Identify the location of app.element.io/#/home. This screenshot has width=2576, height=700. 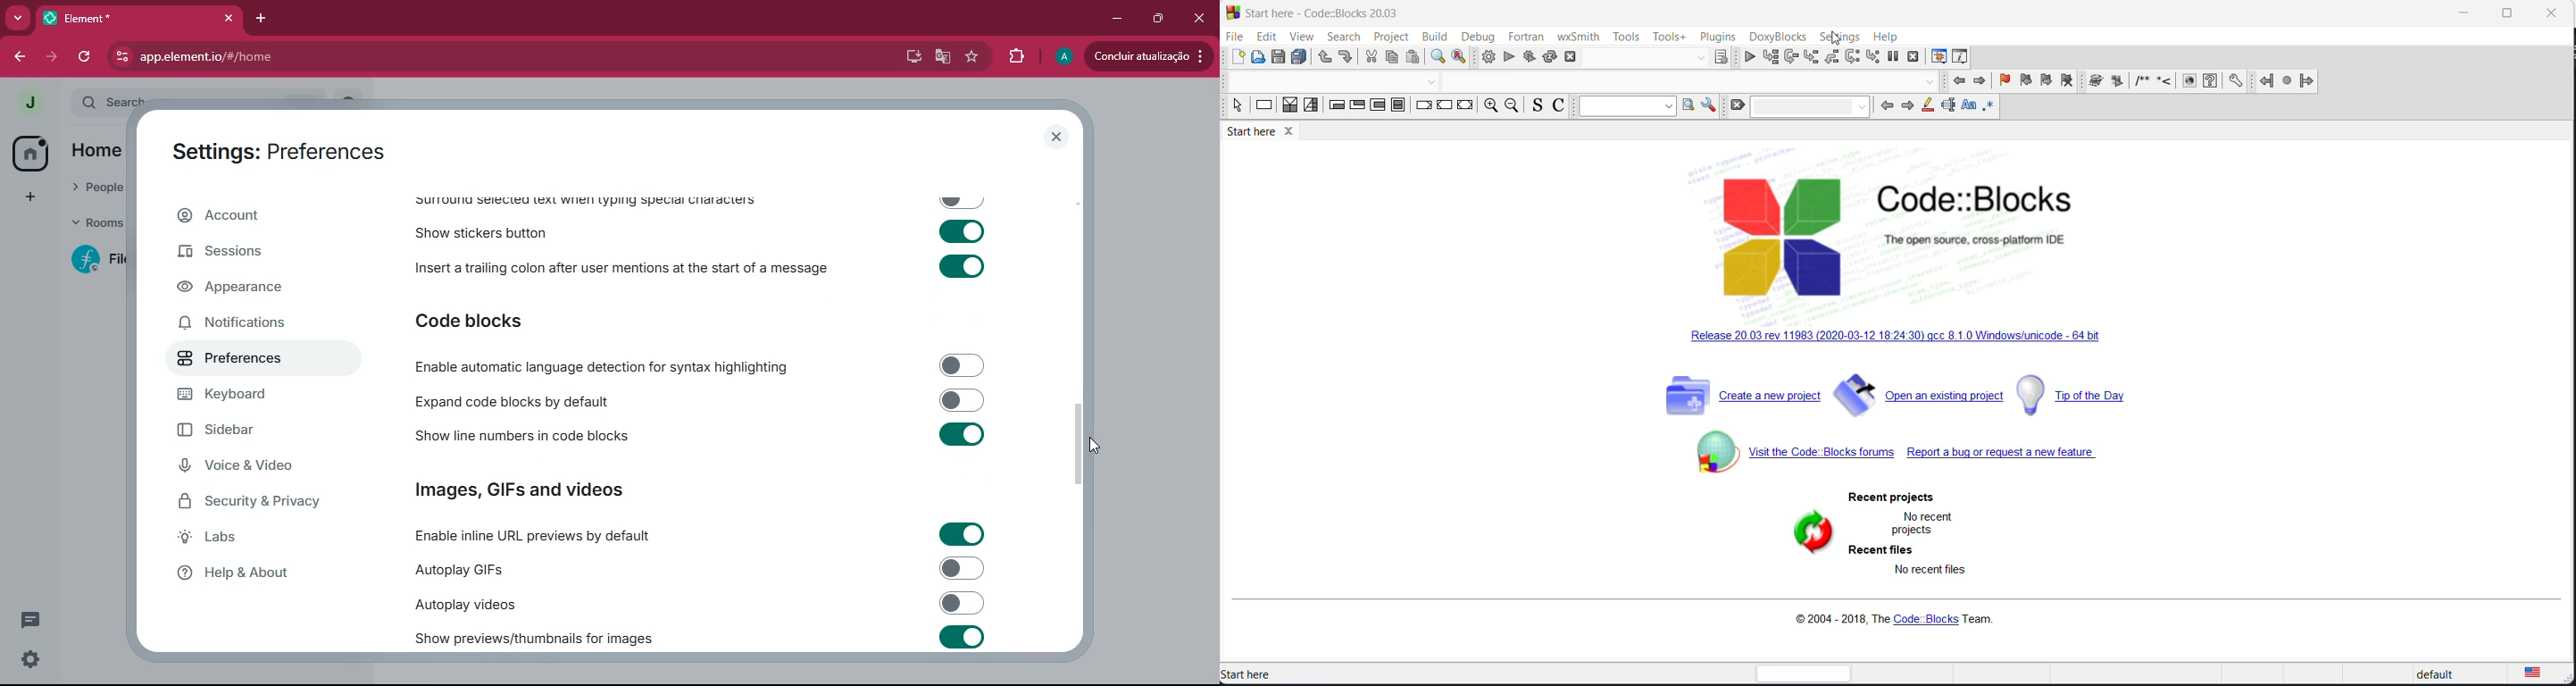
(258, 56).